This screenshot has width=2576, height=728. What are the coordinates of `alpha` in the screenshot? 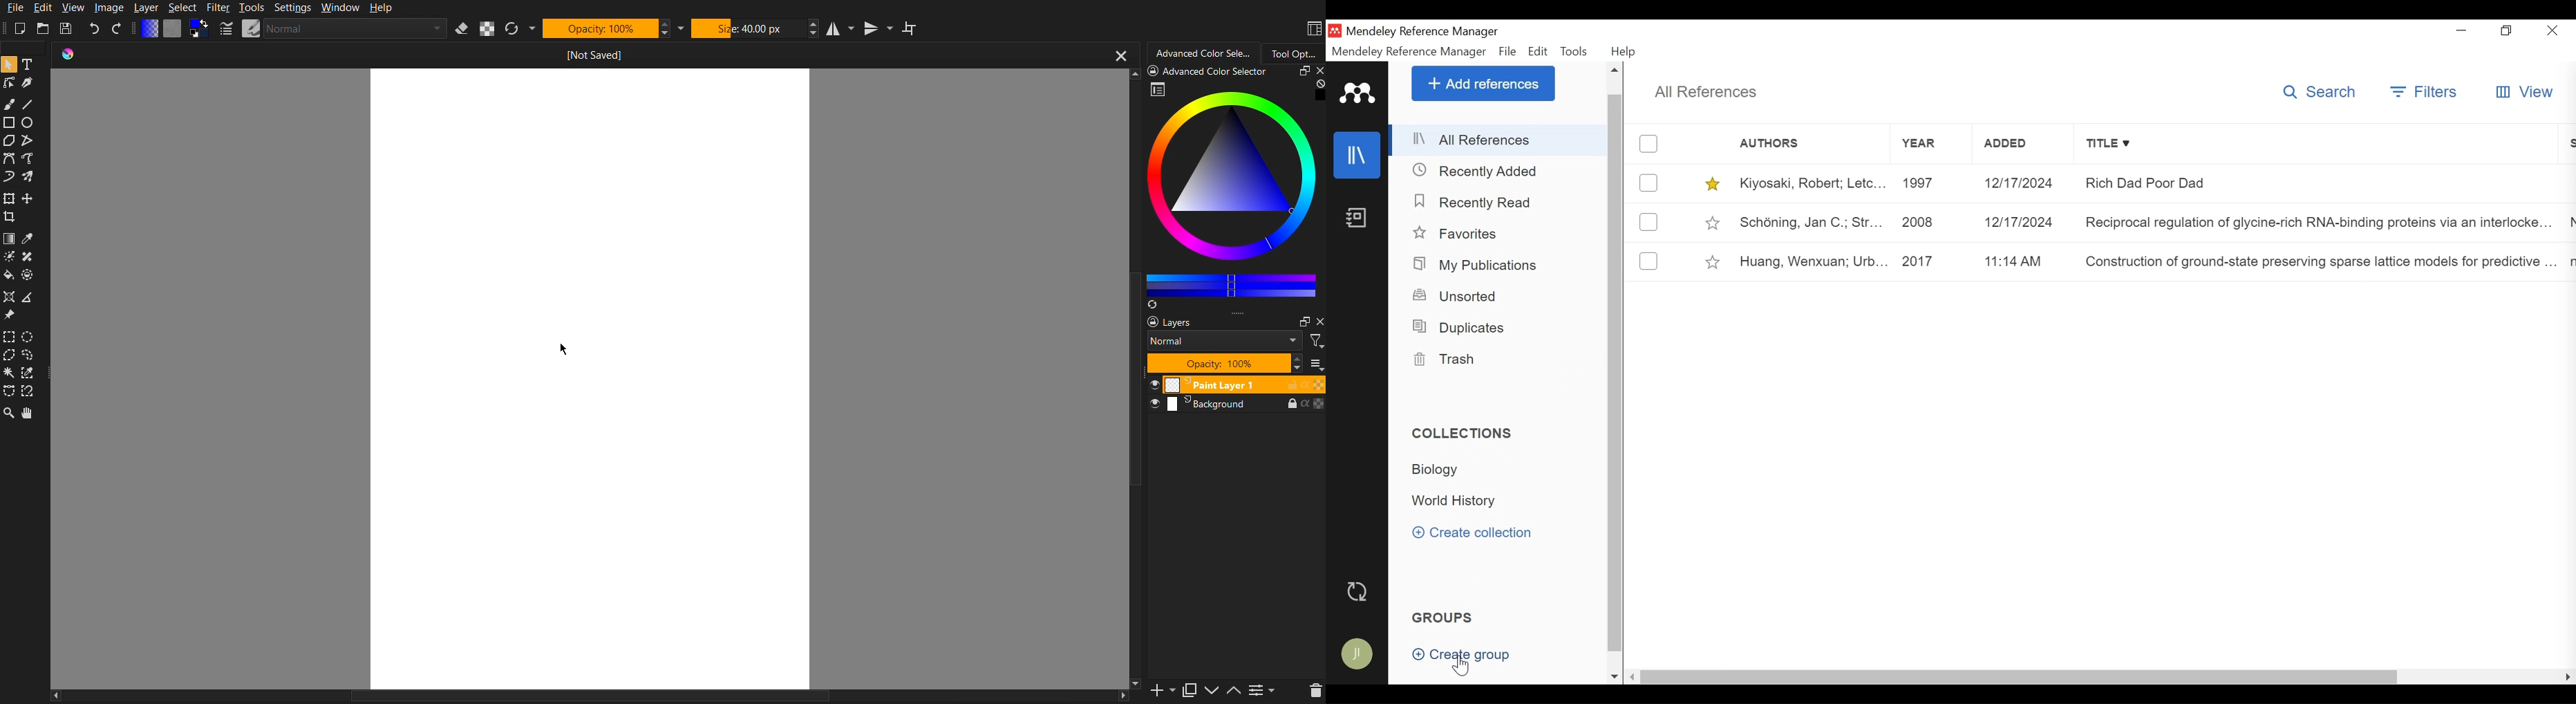 It's located at (1302, 405).